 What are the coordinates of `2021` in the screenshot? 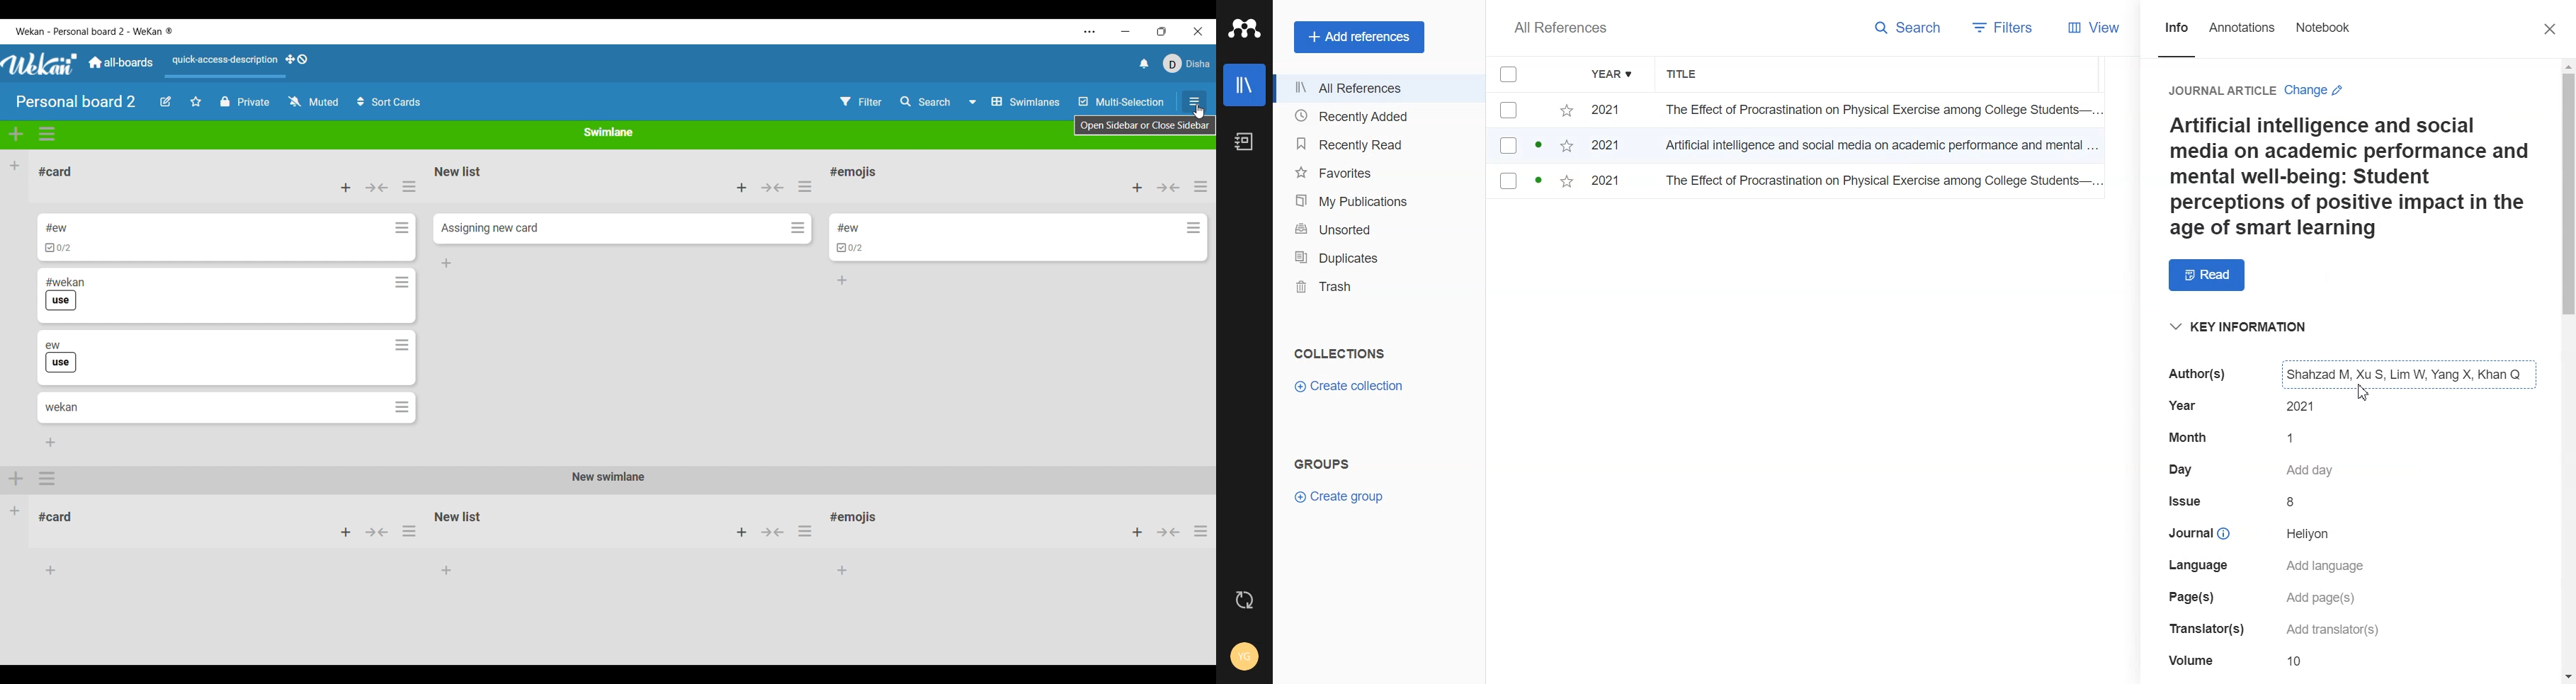 It's located at (1611, 148).